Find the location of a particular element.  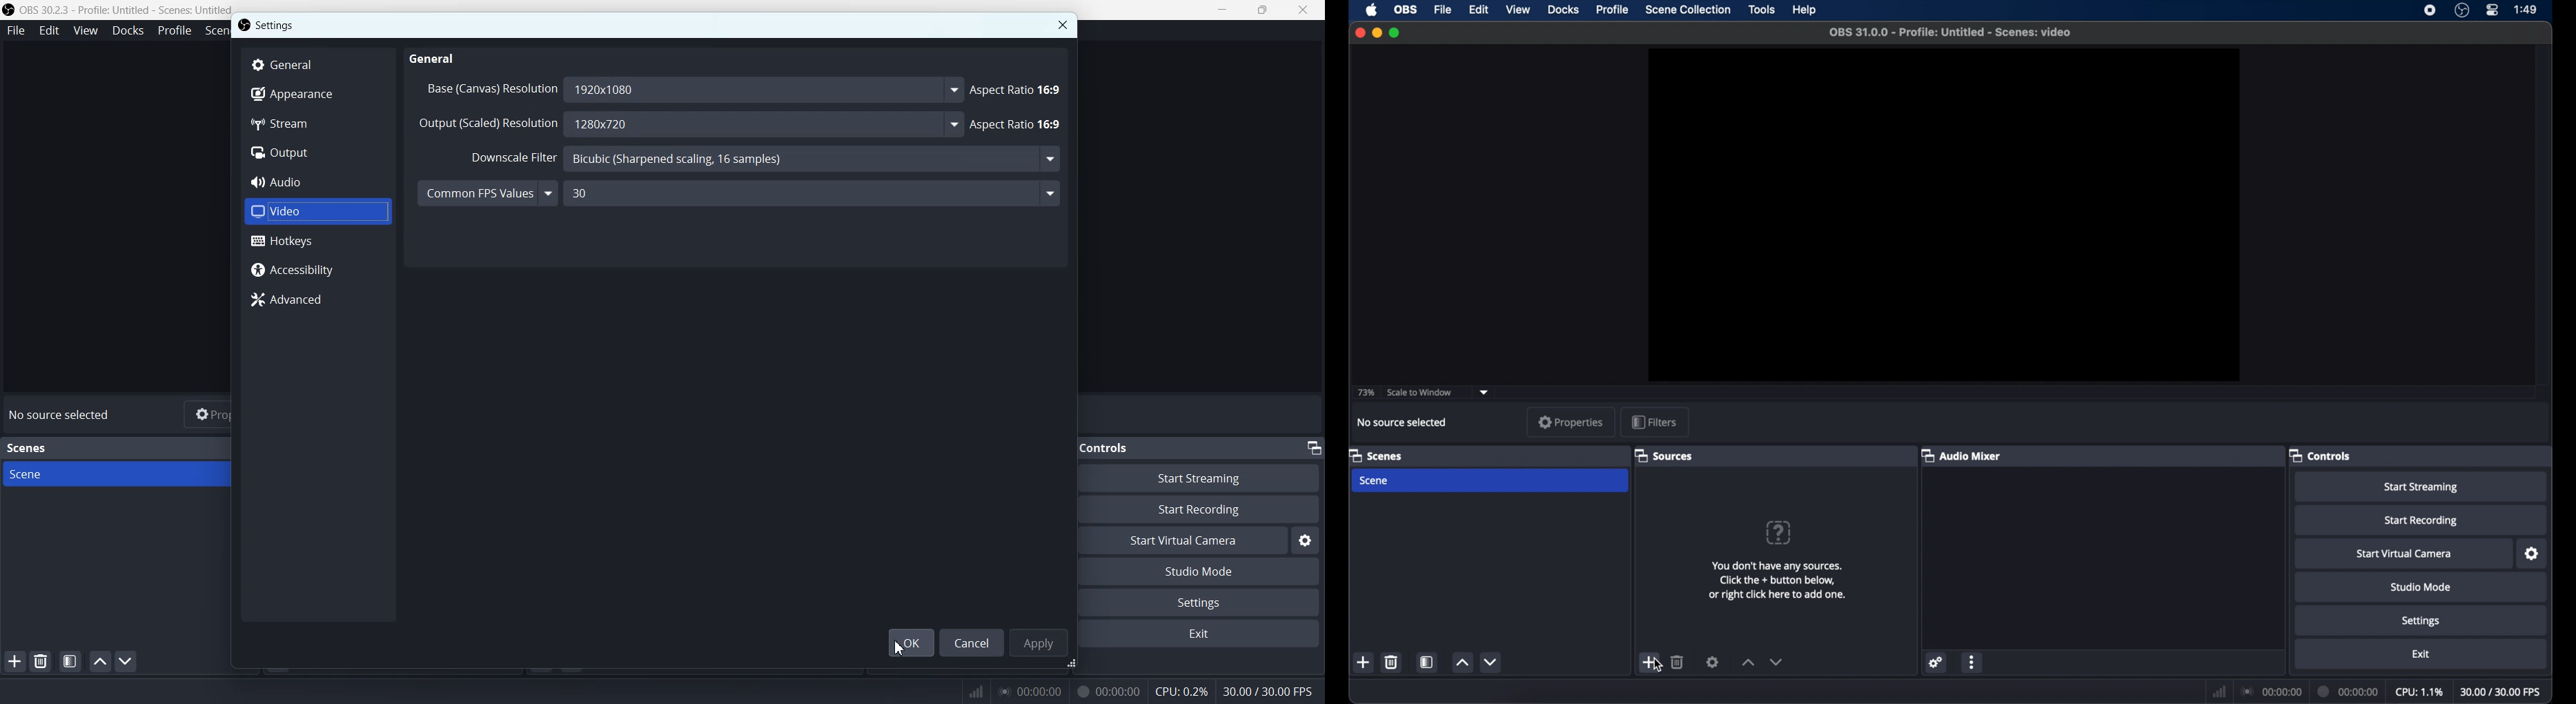

exit is located at coordinates (2421, 654).